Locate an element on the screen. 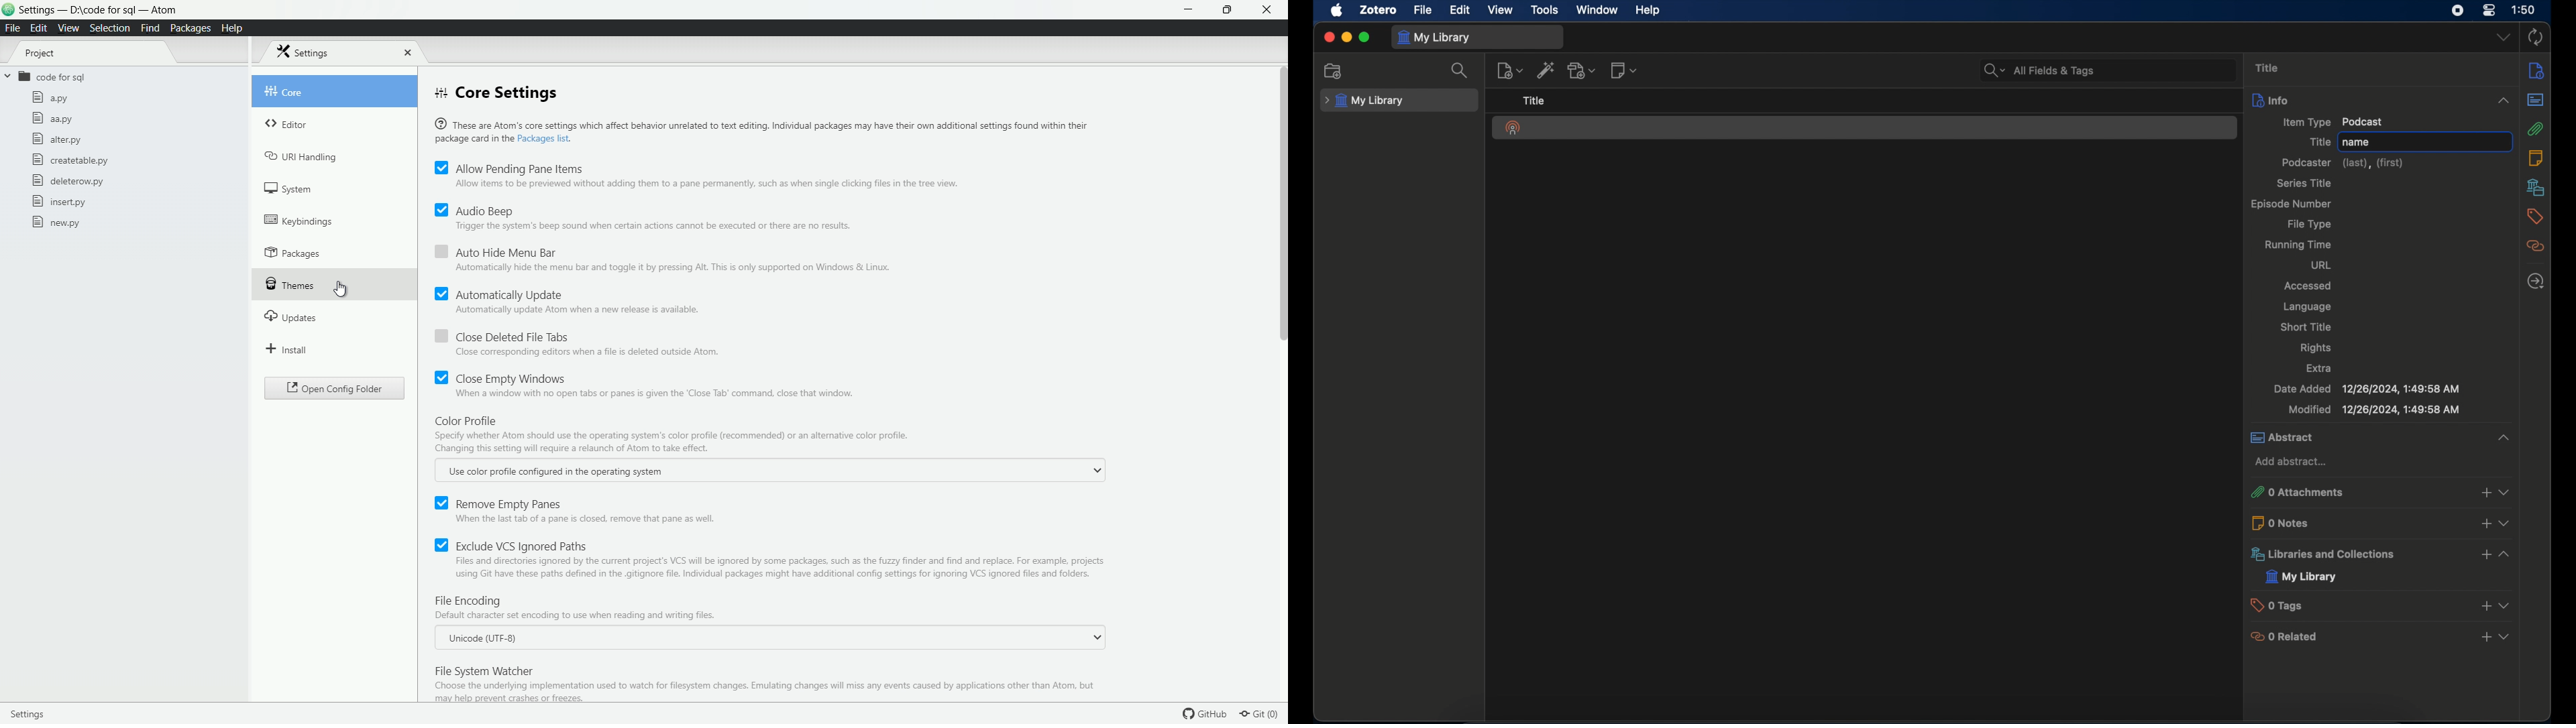 The height and width of the screenshot is (728, 2576). info is located at coordinates (2383, 99).